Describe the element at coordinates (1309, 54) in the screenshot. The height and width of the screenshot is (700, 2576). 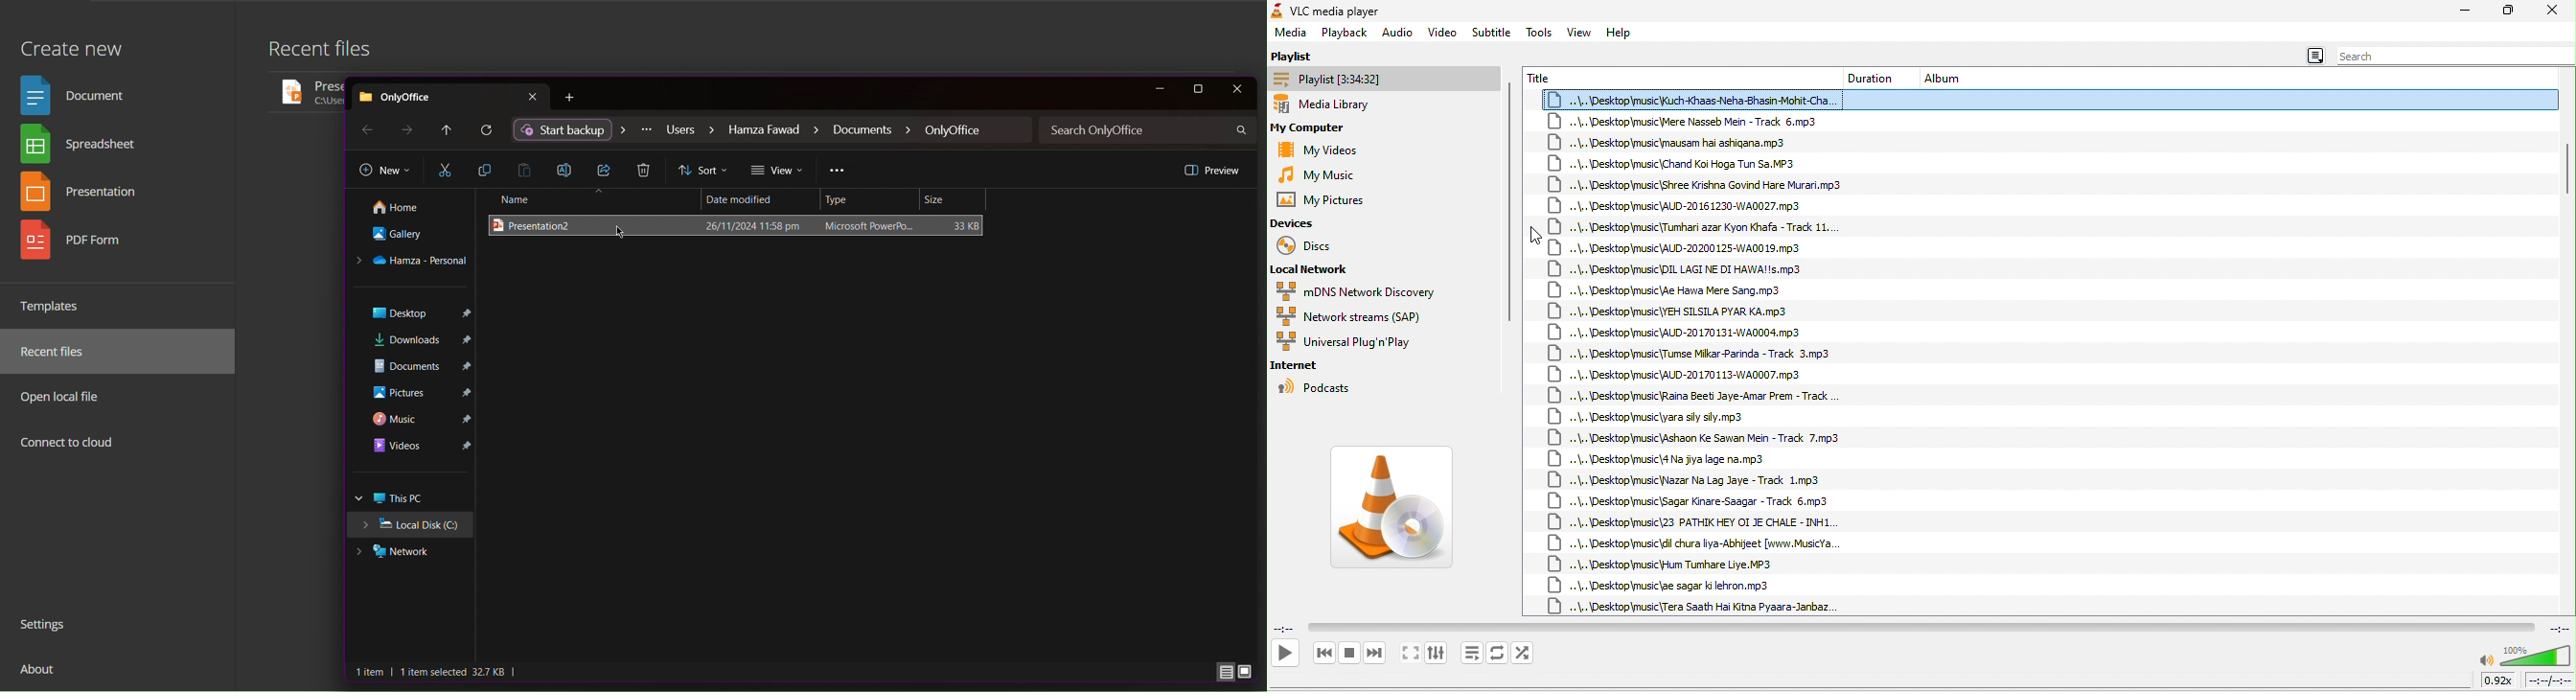
I see `playlist` at that location.